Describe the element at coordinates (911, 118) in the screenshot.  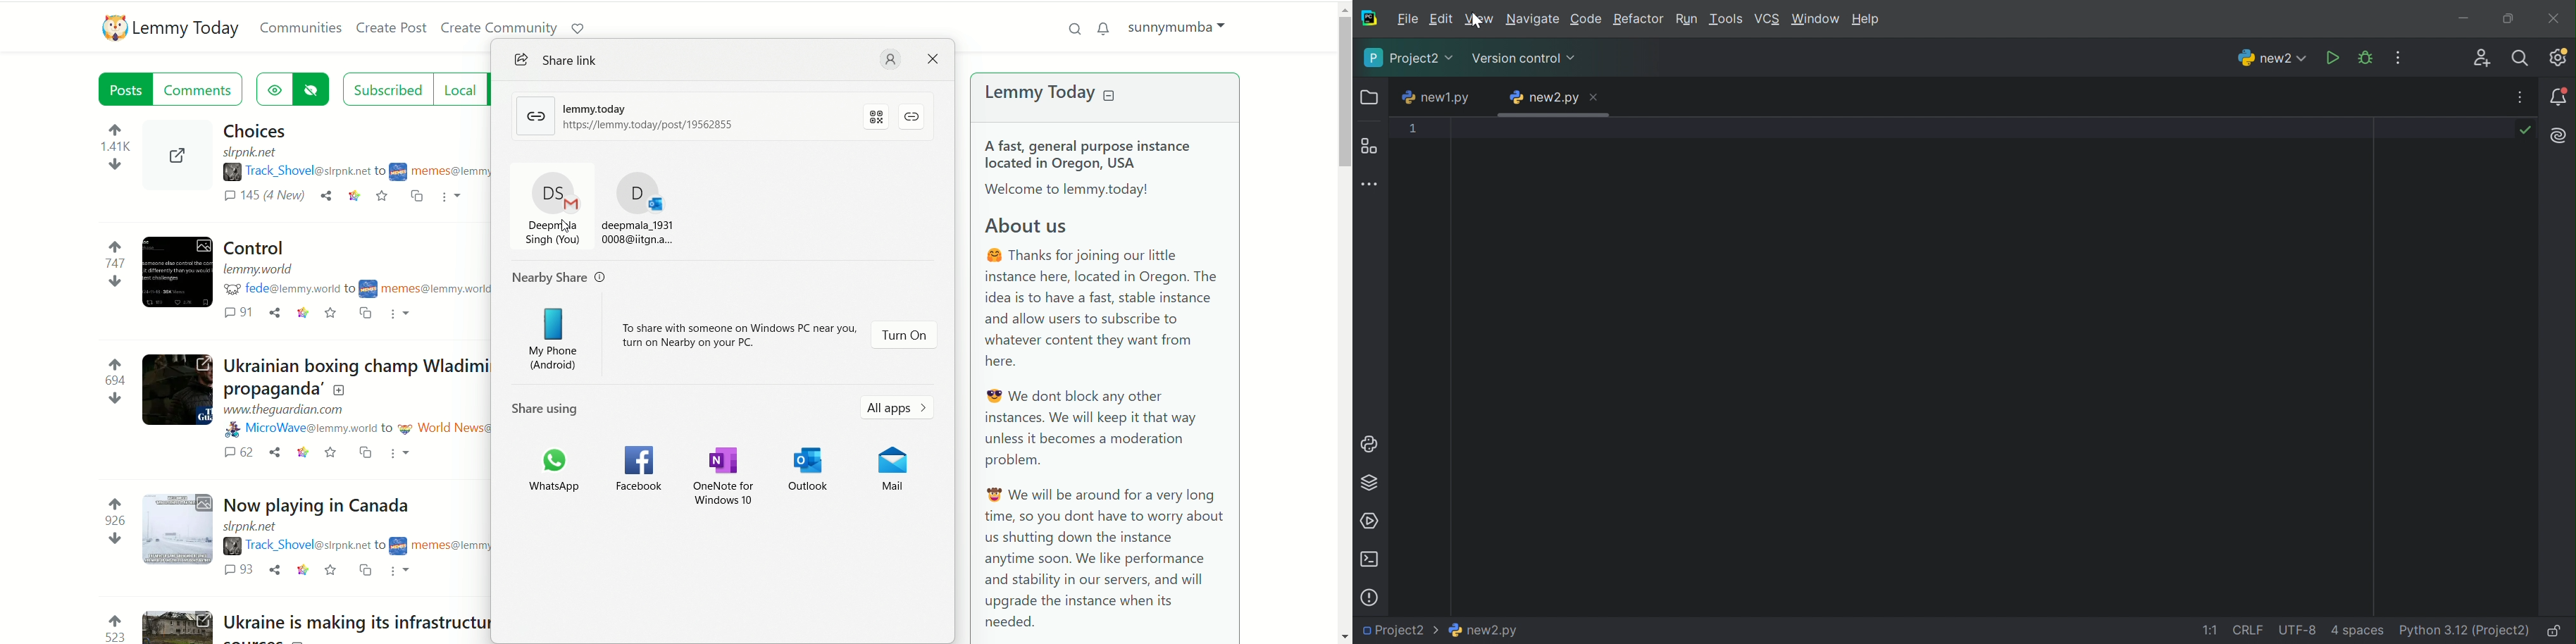
I see `copy link` at that location.